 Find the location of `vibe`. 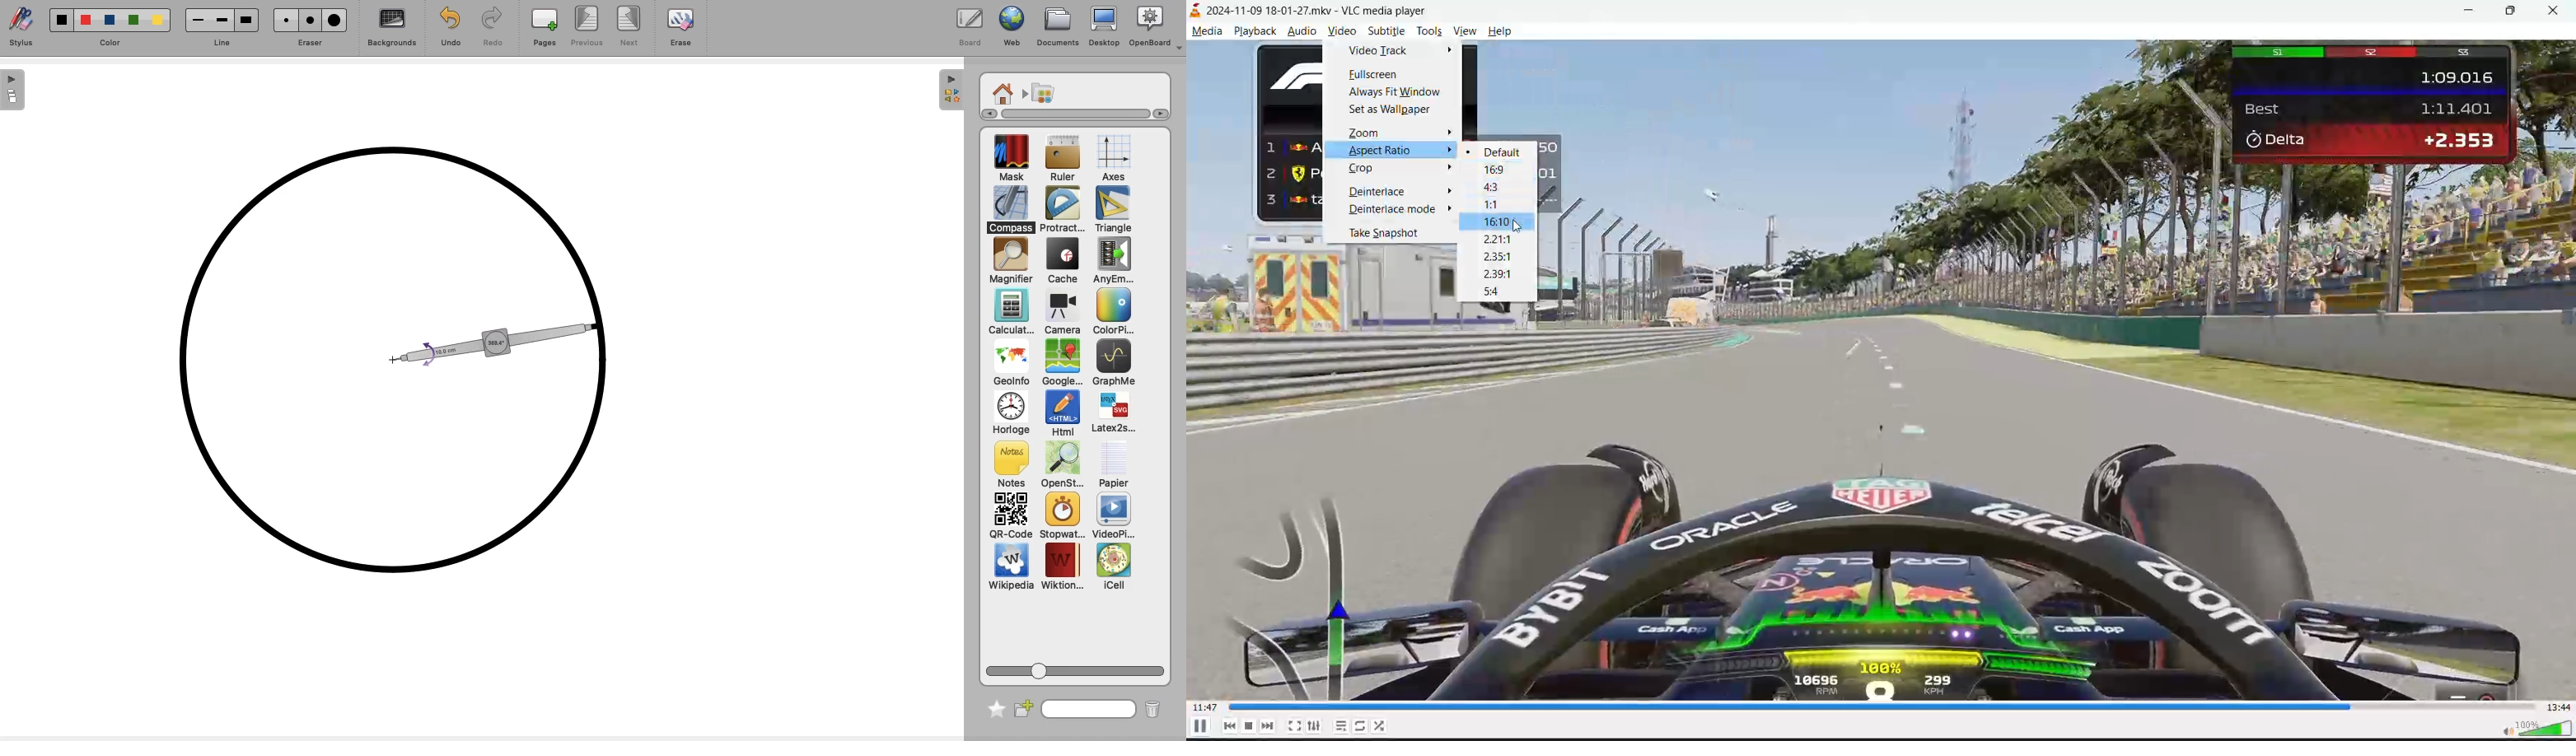

vibe is located at coordinates (1464, 30).